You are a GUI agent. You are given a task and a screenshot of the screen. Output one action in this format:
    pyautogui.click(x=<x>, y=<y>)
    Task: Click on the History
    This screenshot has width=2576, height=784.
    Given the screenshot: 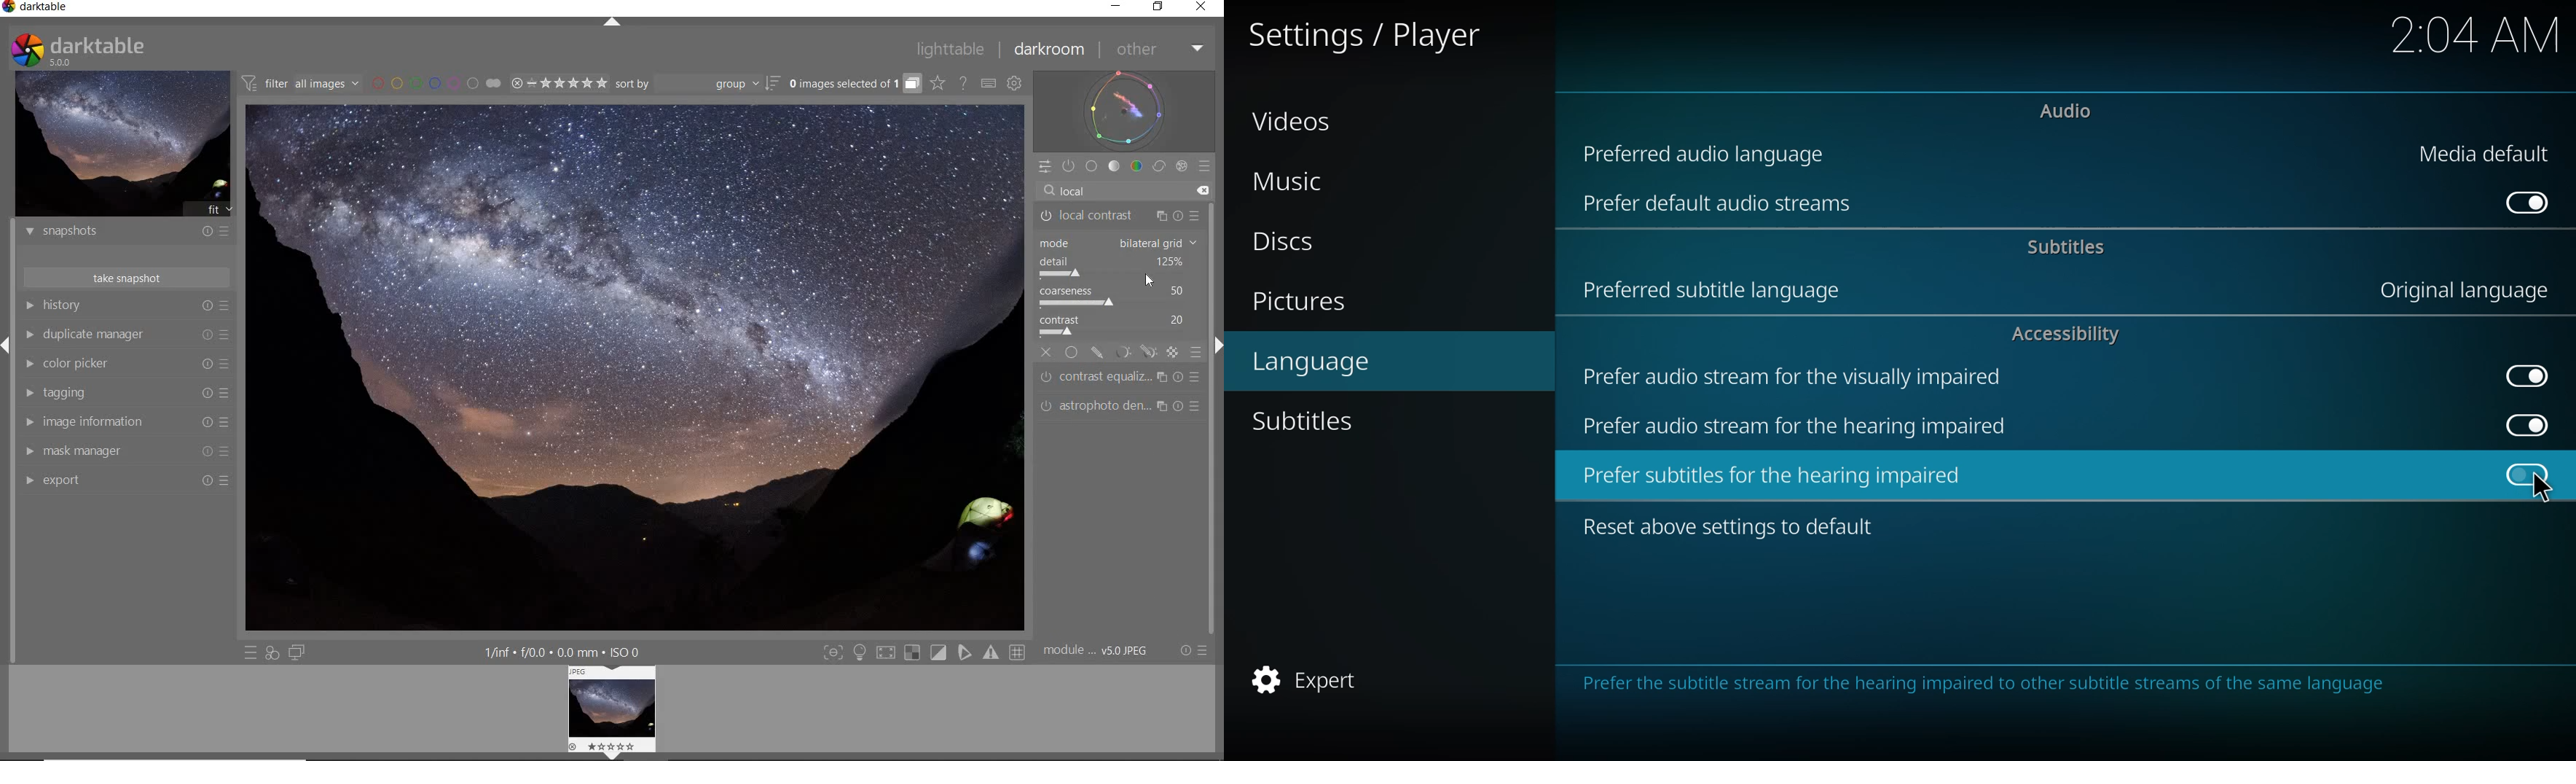 What is the action you would take?
    pyautogui.click(x=75, y=306)
    